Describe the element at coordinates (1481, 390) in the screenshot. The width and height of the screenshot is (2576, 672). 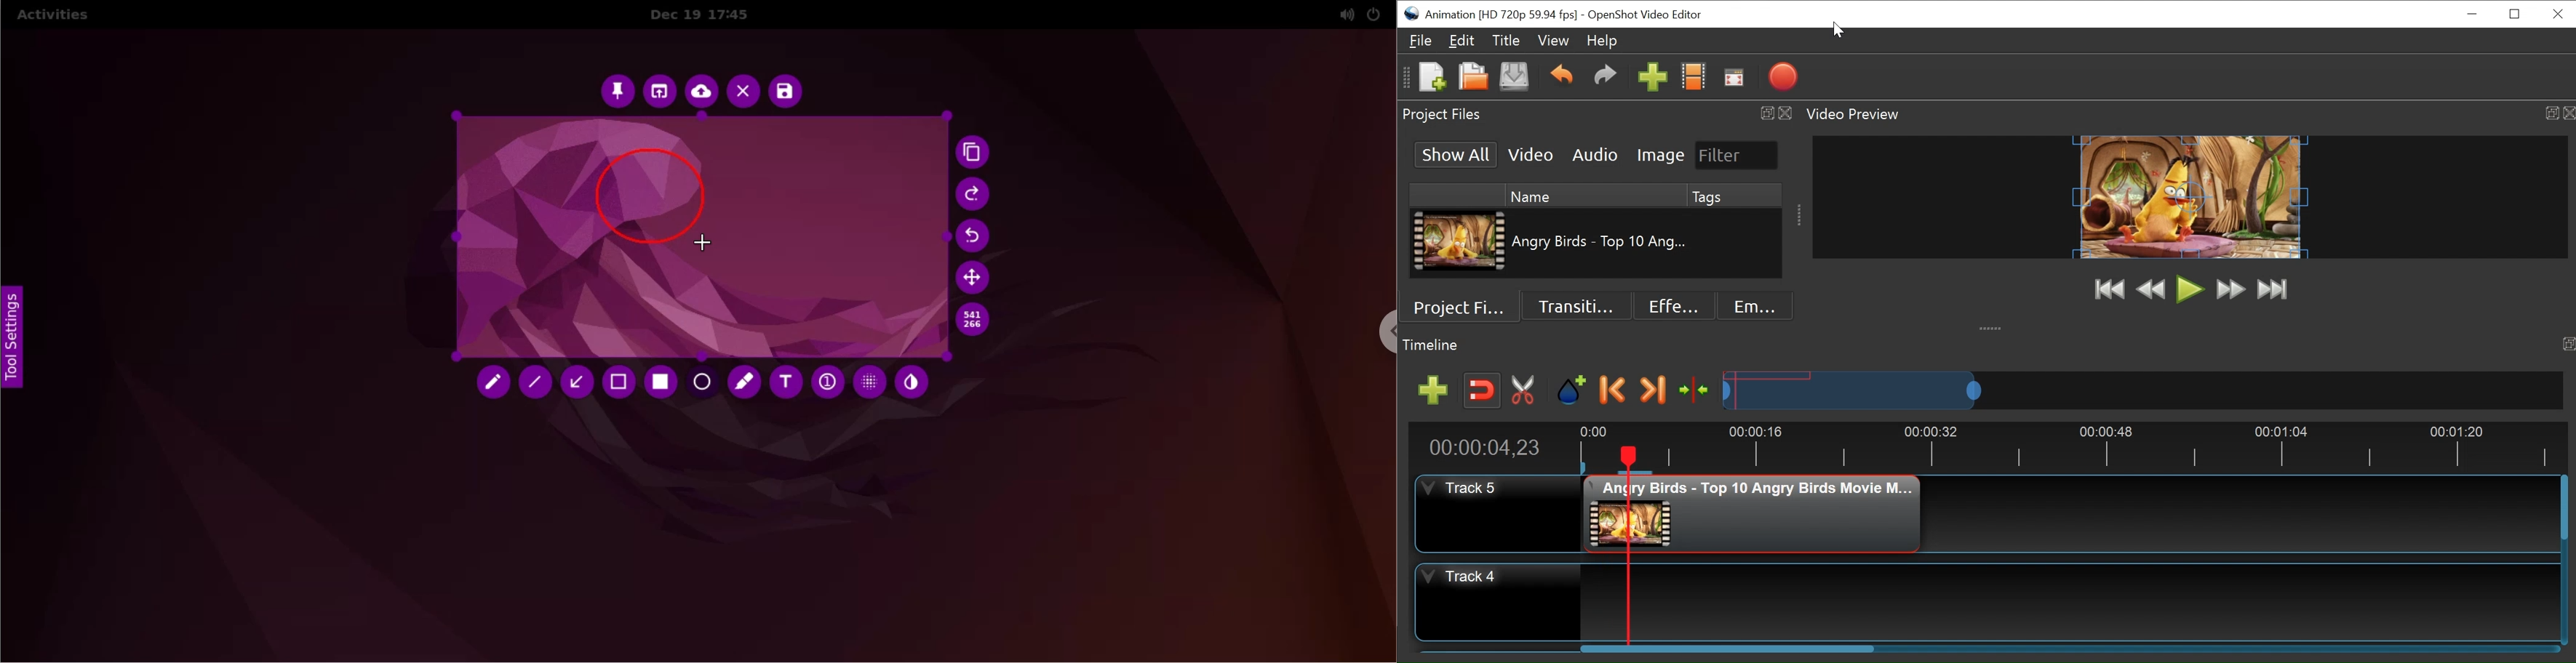
I see `Snap` at that location.